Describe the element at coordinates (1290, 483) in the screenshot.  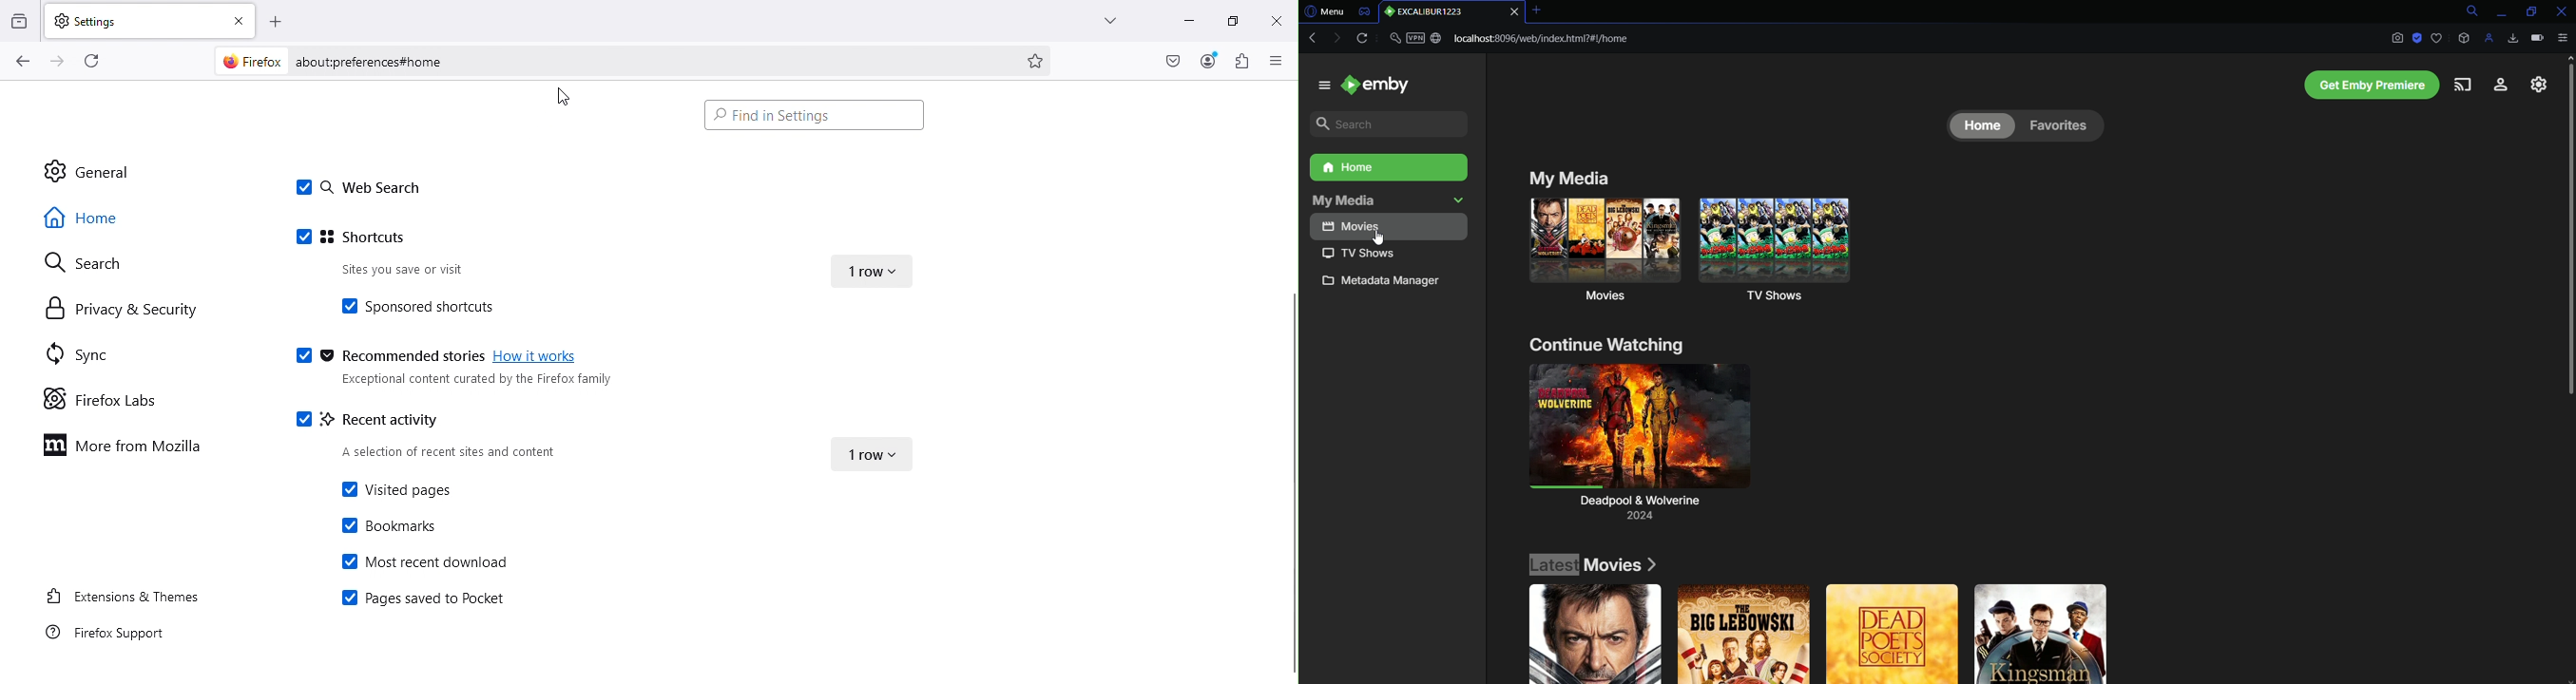
I see `Scroll bar` at that location.